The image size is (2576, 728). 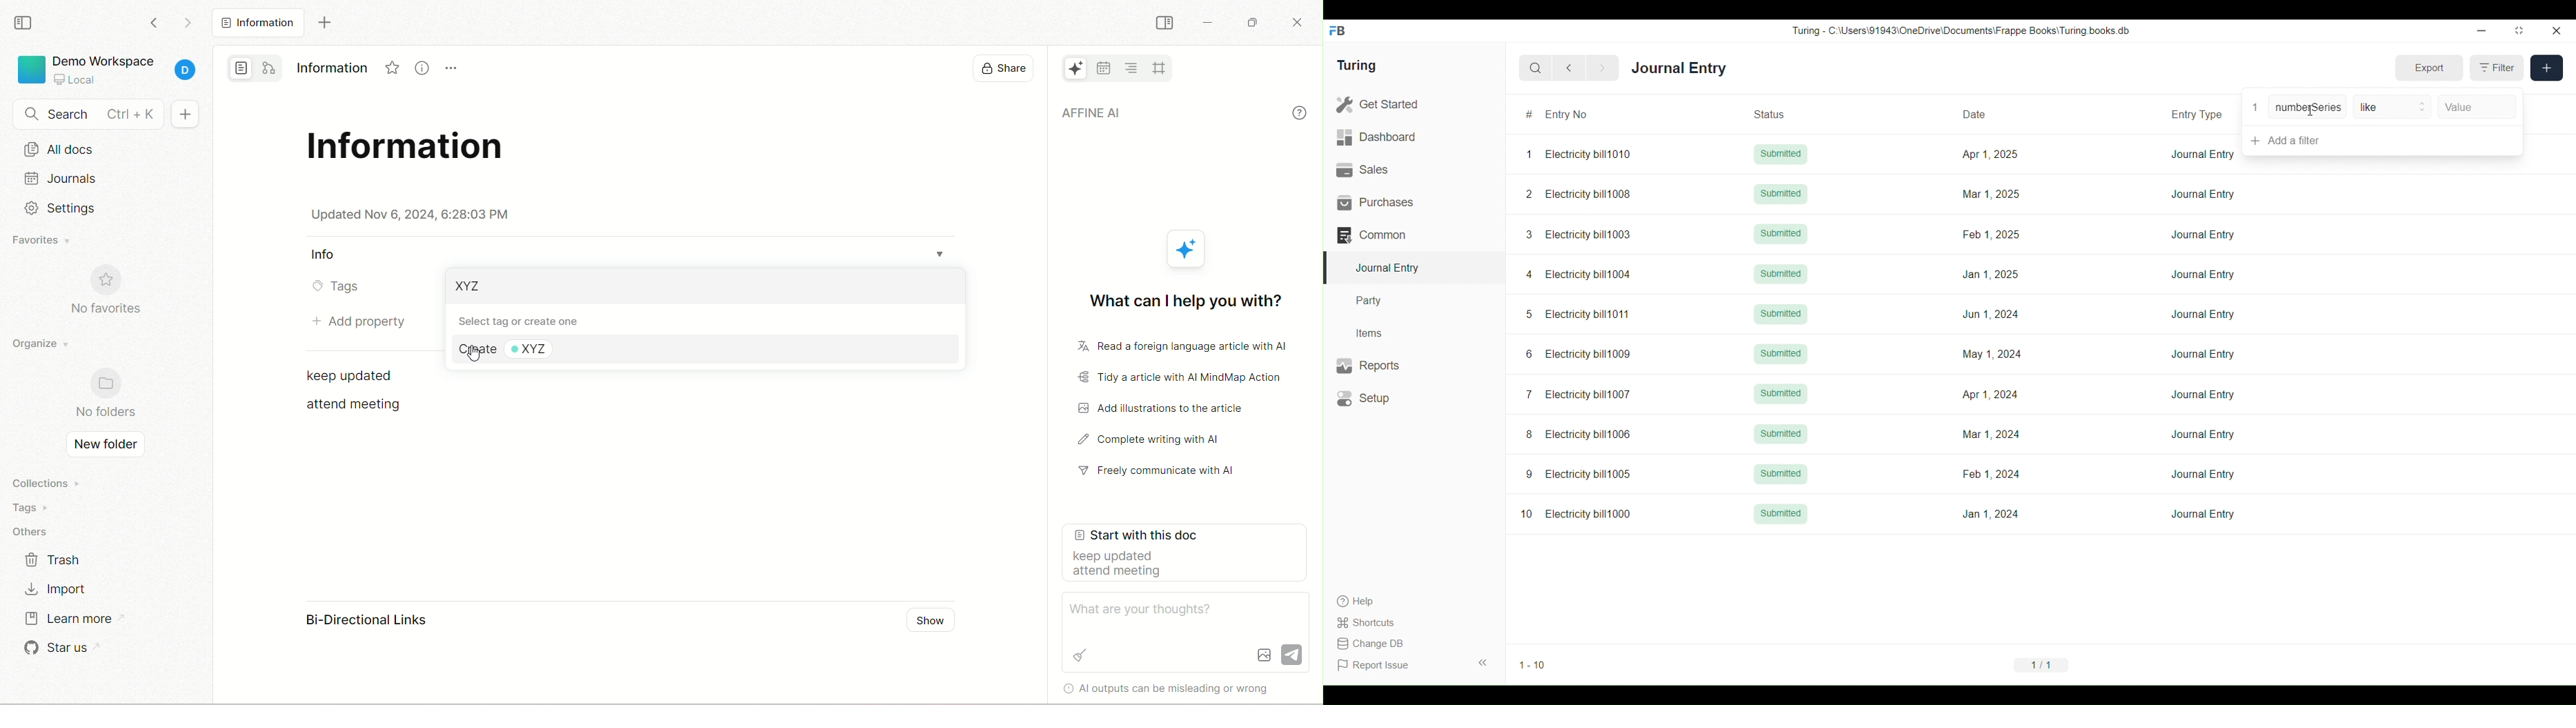 What do you see at coordinates (2041, 665) in the screenshot?
I see `1/1` at bounding box center [2041, 665].